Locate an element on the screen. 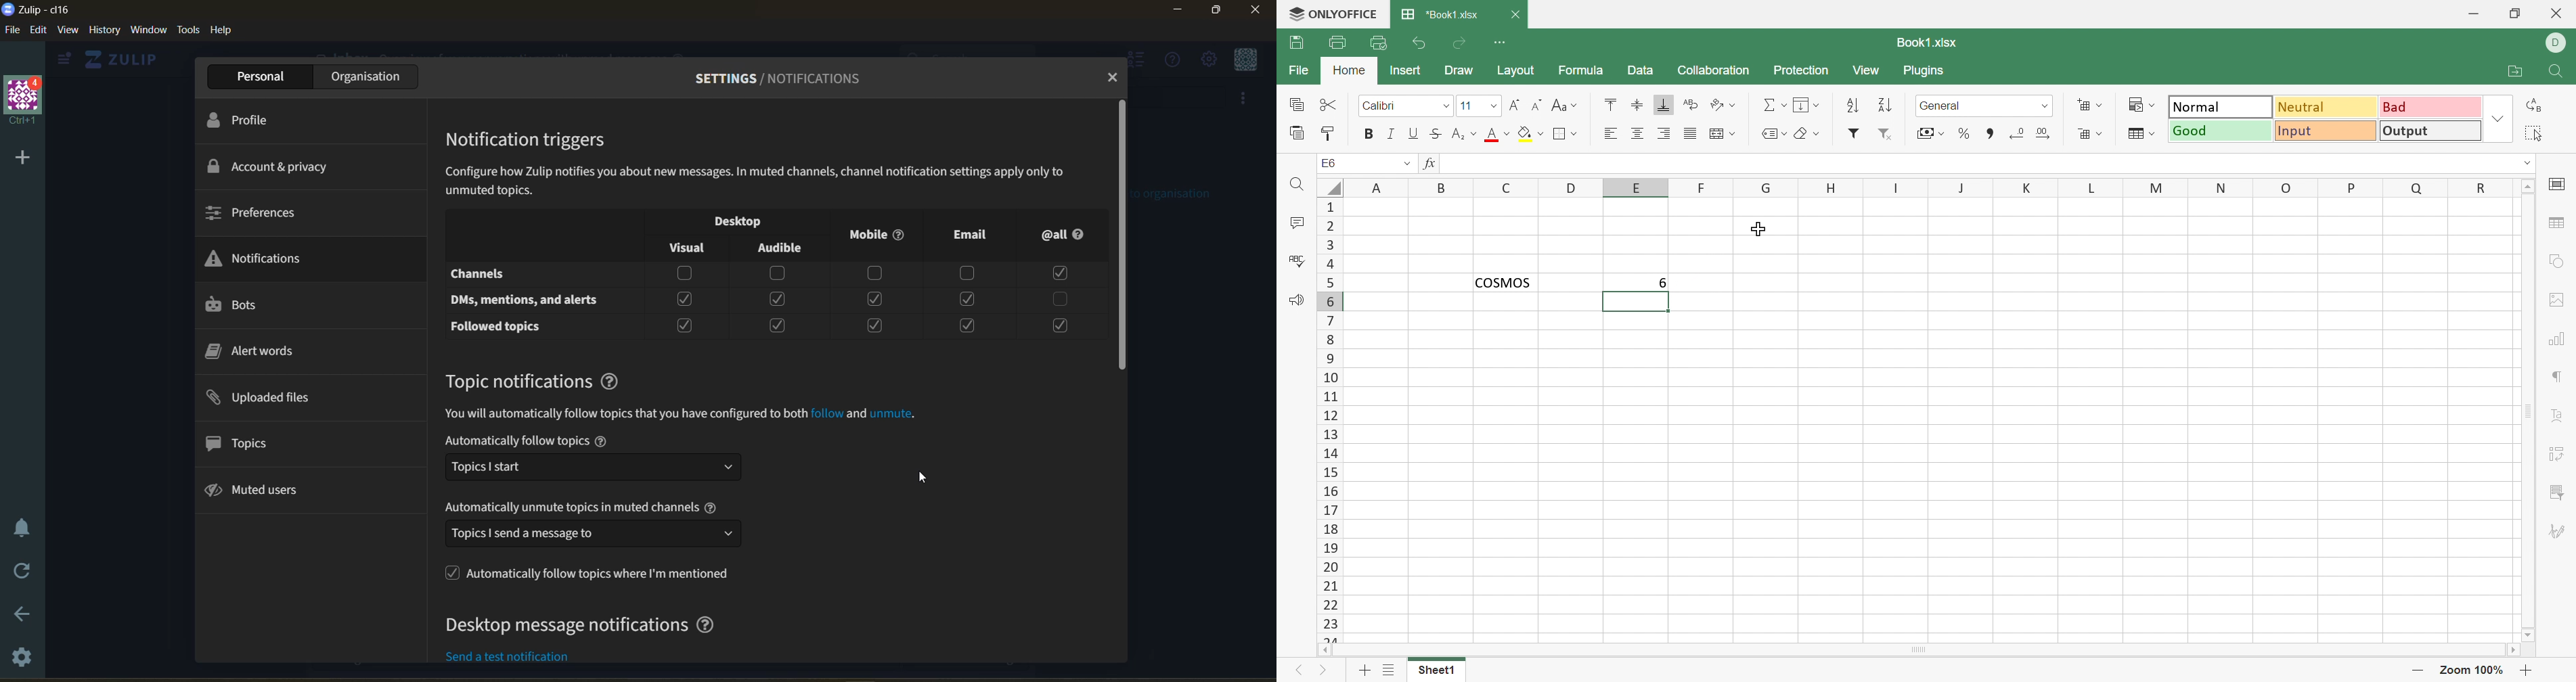 The image size is (2576, 700). information is located at coordinates (690, 415).